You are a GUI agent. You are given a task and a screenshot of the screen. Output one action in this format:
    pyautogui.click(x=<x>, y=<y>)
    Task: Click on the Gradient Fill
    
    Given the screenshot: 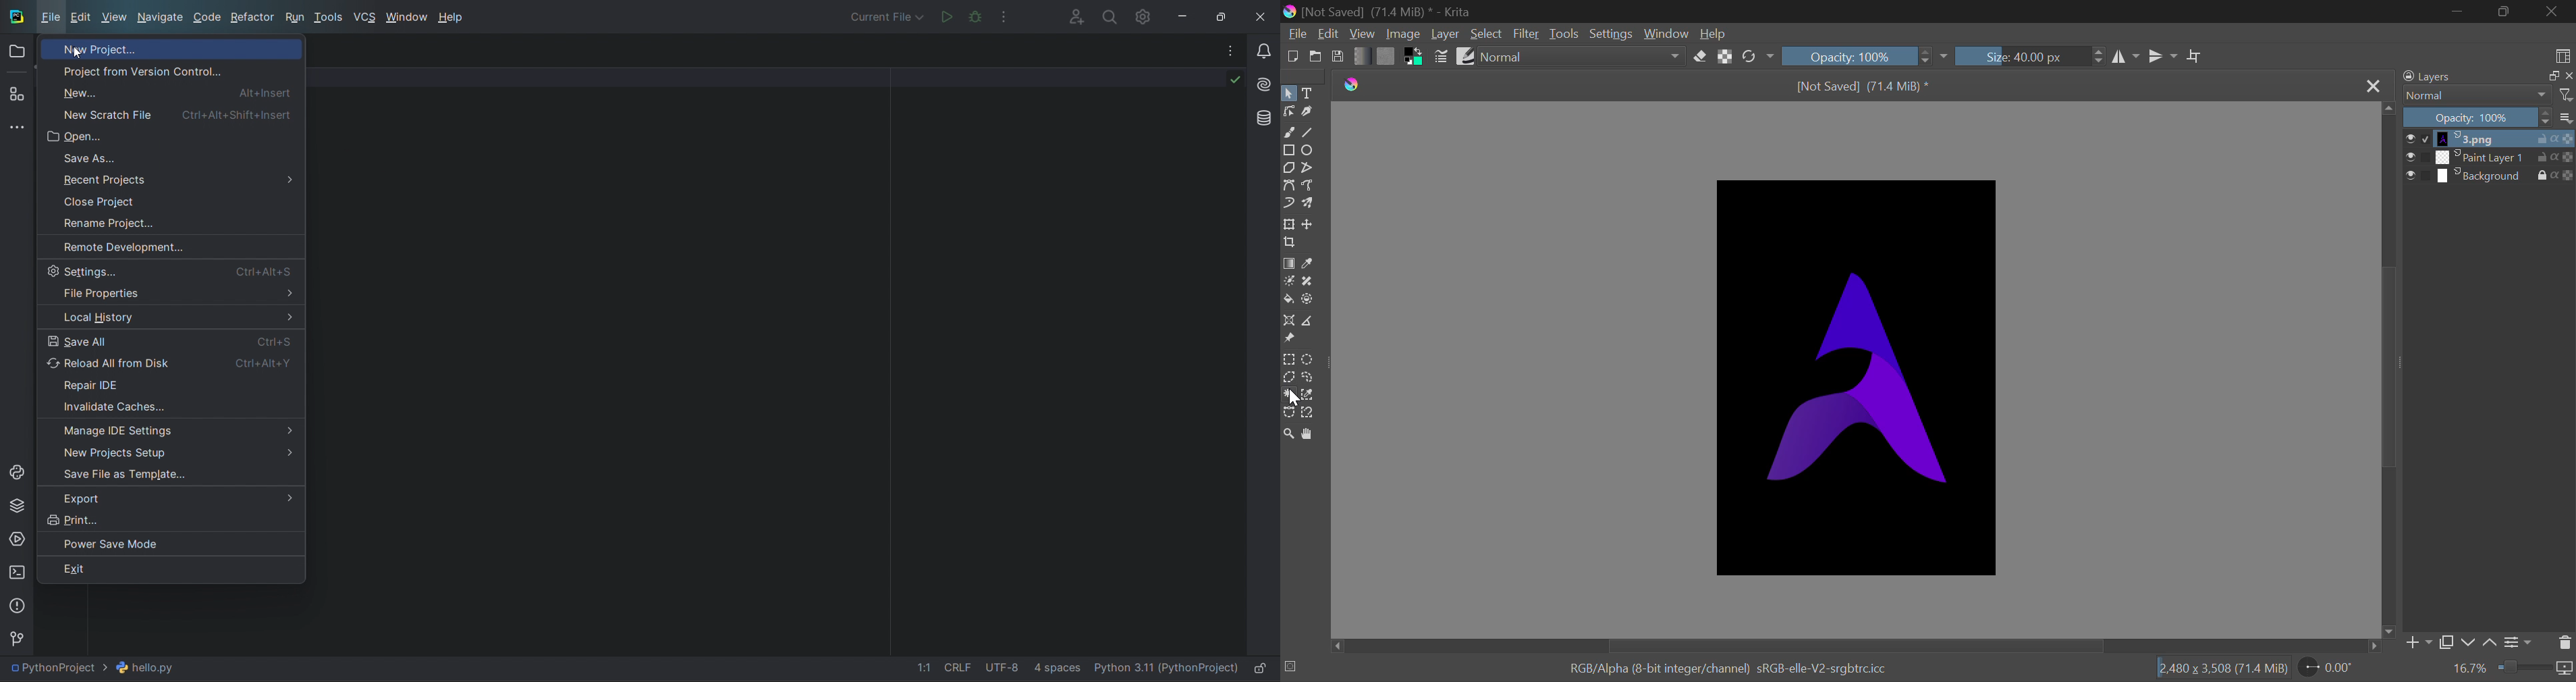 What is the action you would take?
    pyautogui.click(x=1289, y=264)
    